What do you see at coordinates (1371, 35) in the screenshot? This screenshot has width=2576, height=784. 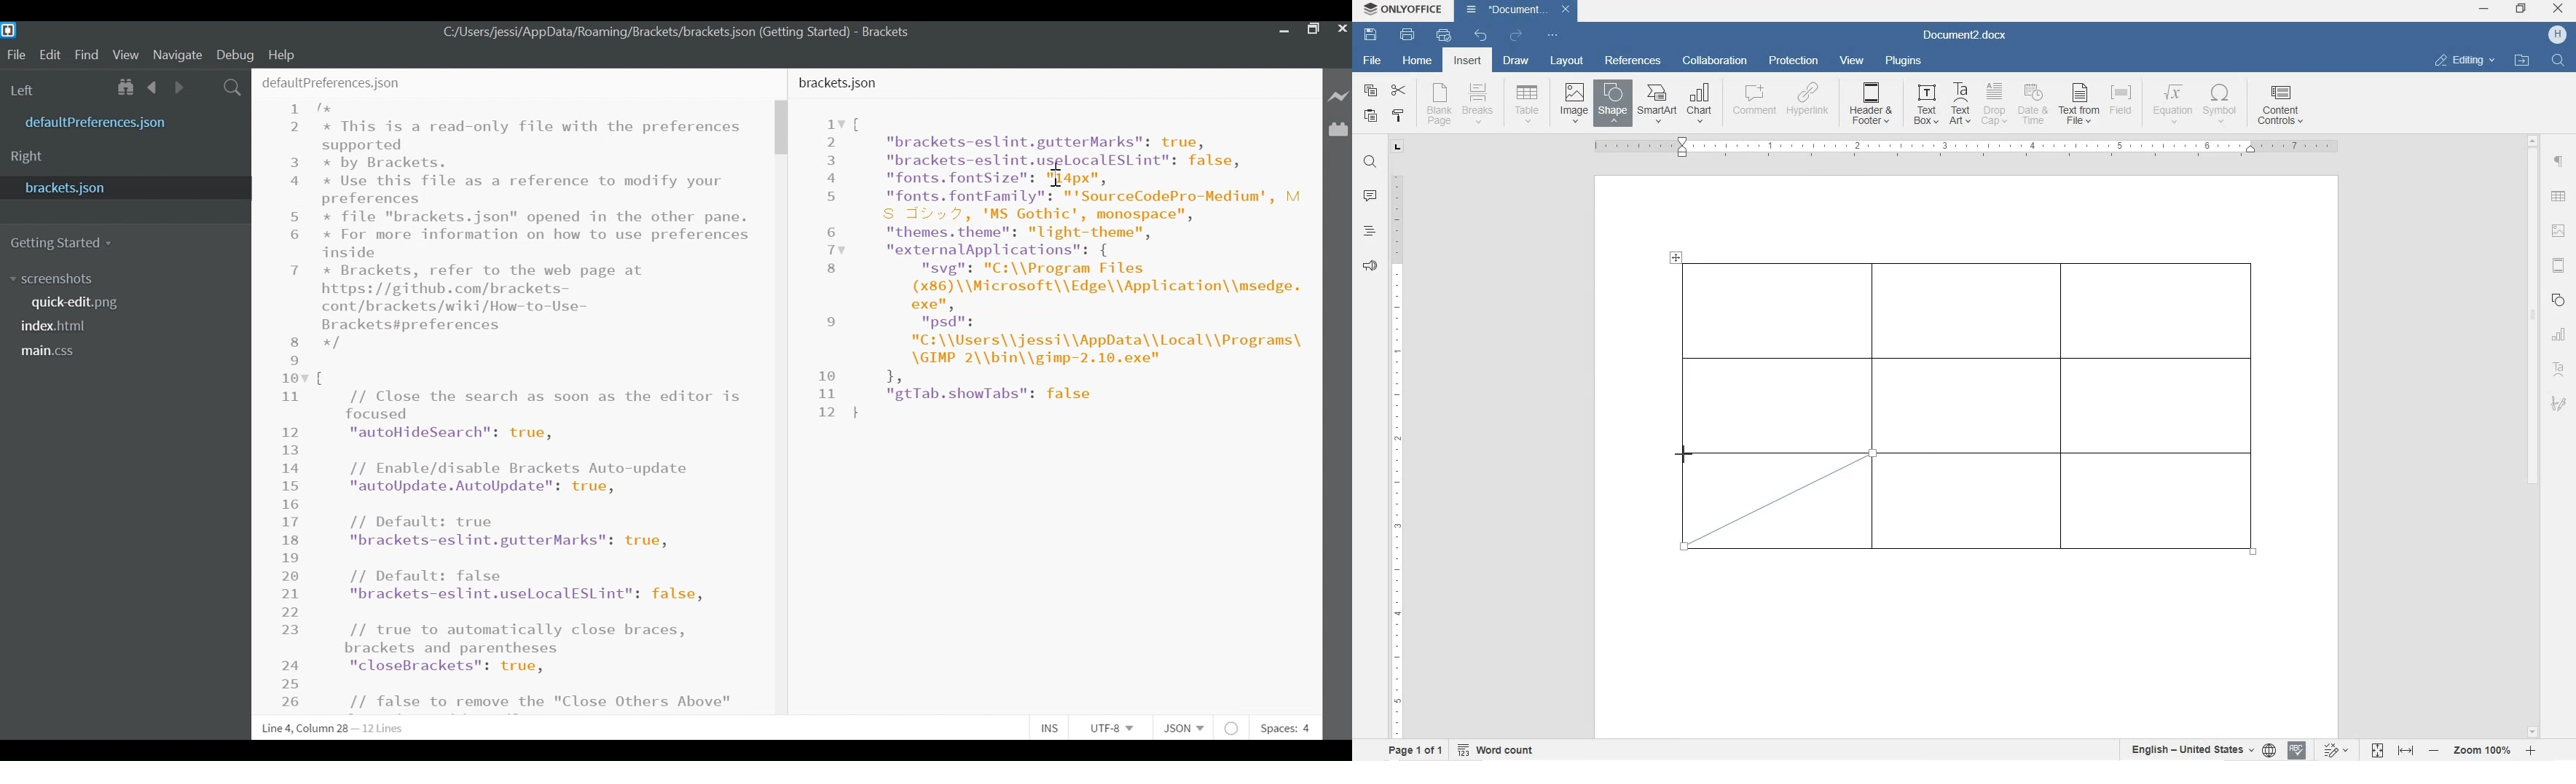 I see `save` at bounding box center [1371, 35].